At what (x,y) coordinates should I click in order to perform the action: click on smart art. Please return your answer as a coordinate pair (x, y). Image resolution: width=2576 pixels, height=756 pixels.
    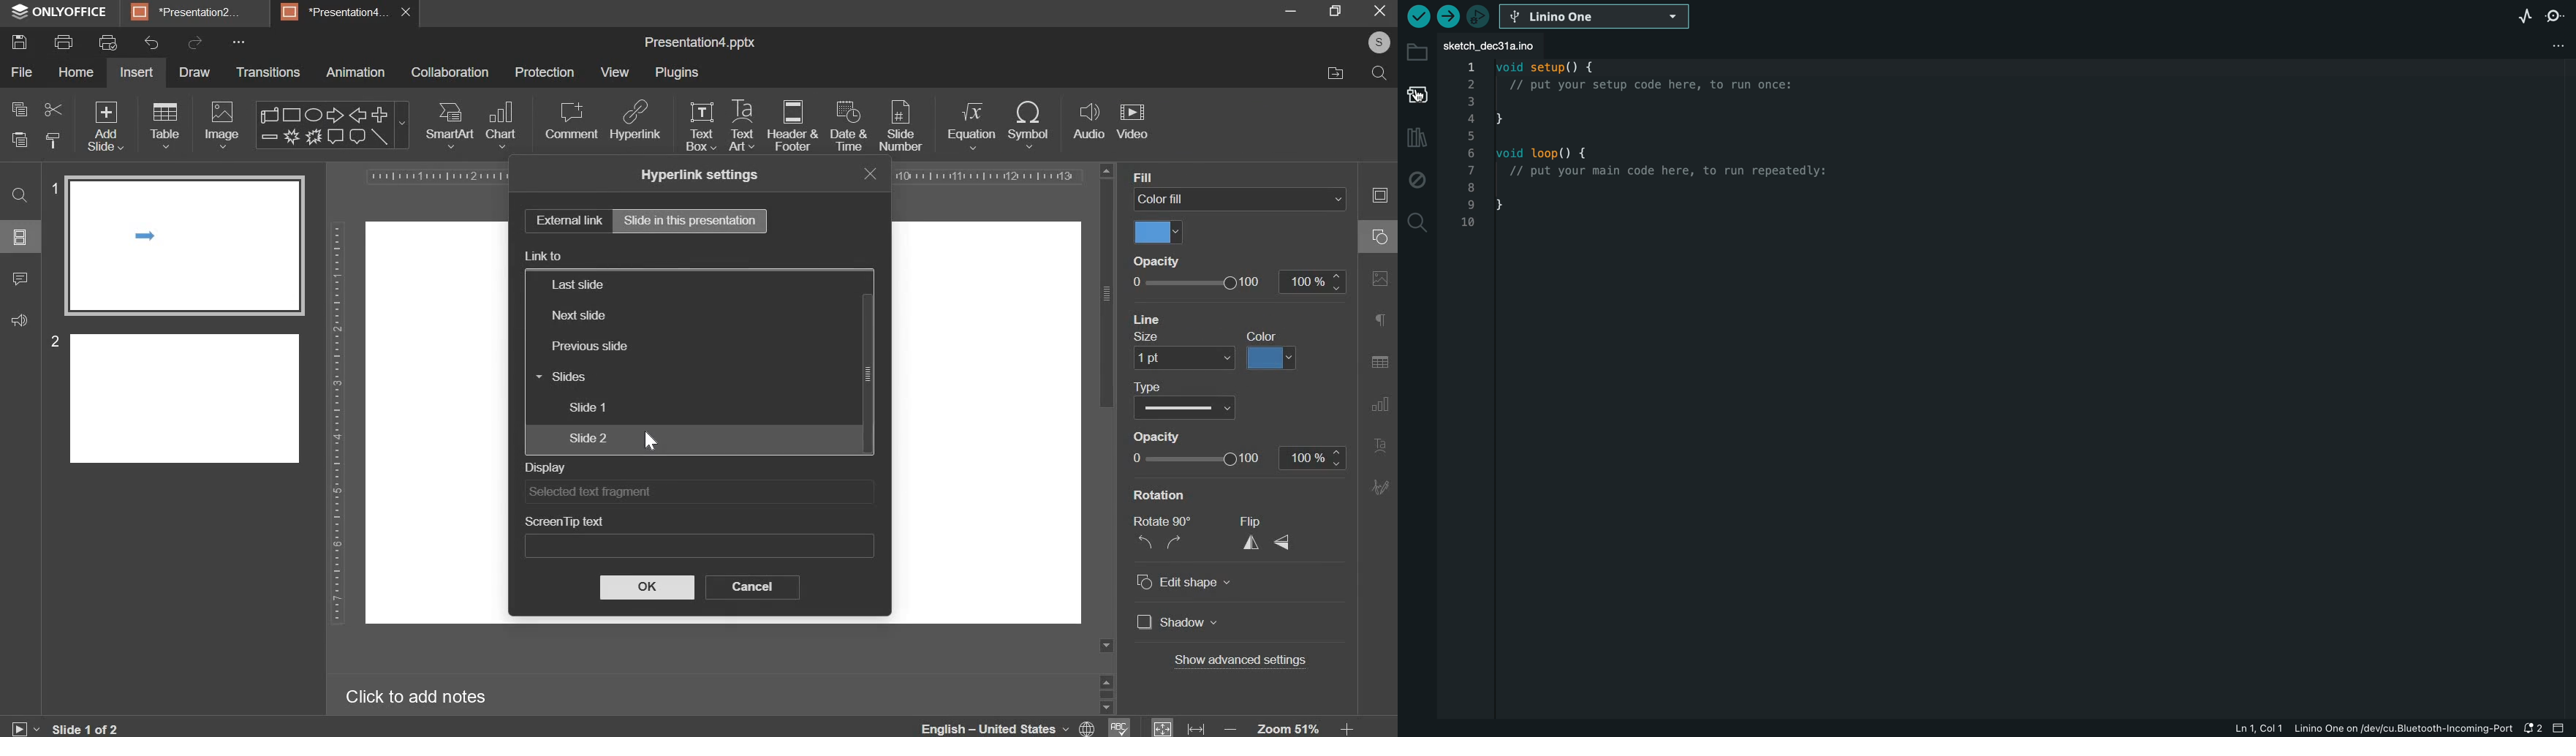
    Looking at the image, I should click on (451, 126).